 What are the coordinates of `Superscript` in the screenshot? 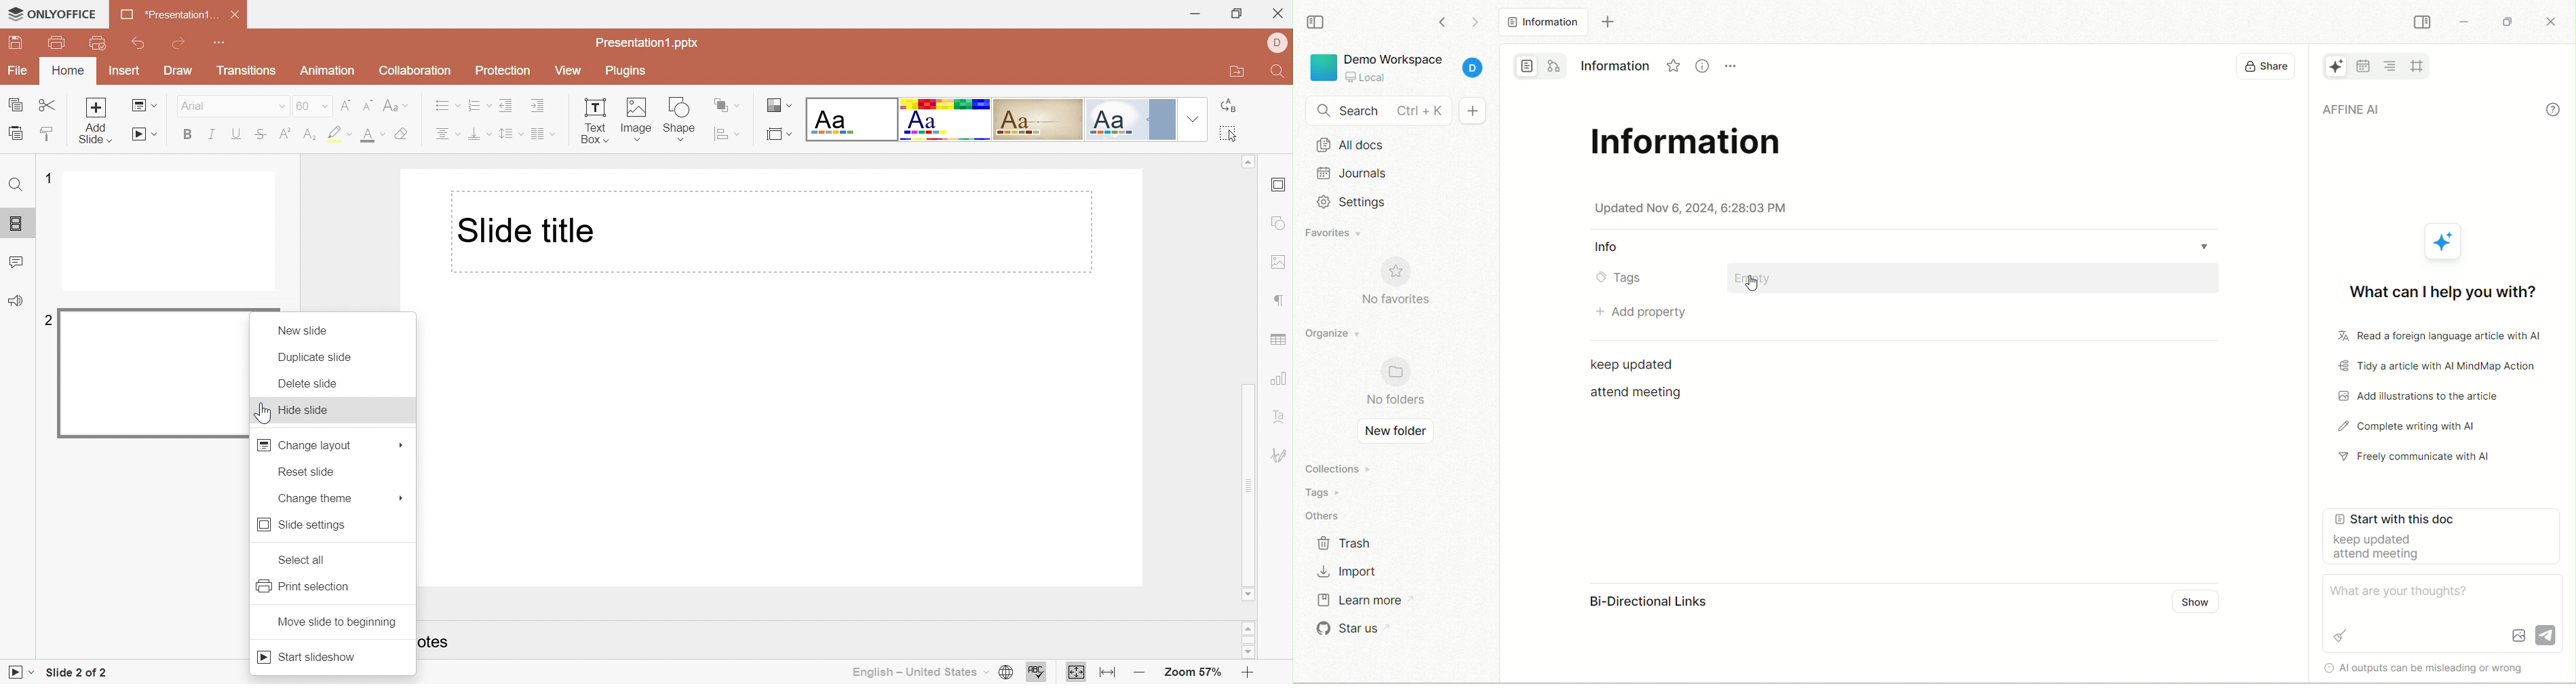 It's located at (285, 132).